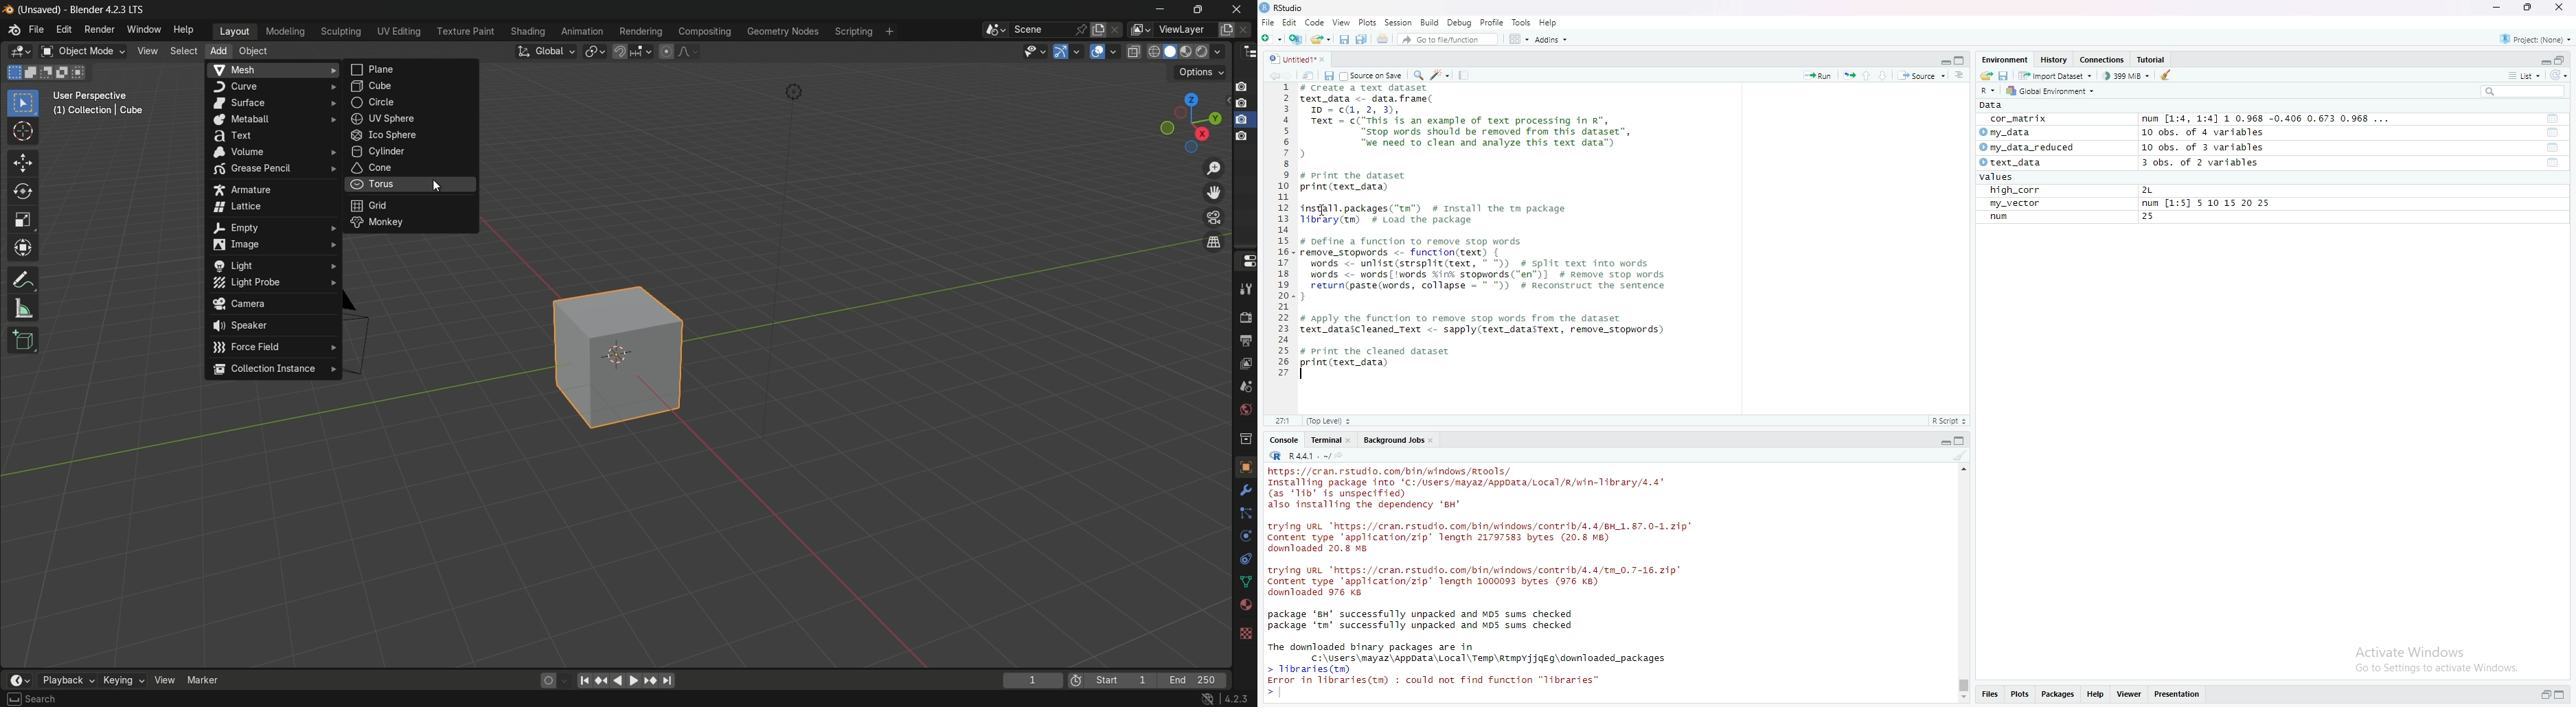 The width and height of the screenshot is (2576, 728). Describe the element at coordinates (2180, 694) in the screenshot. I see `presentation` at that location.